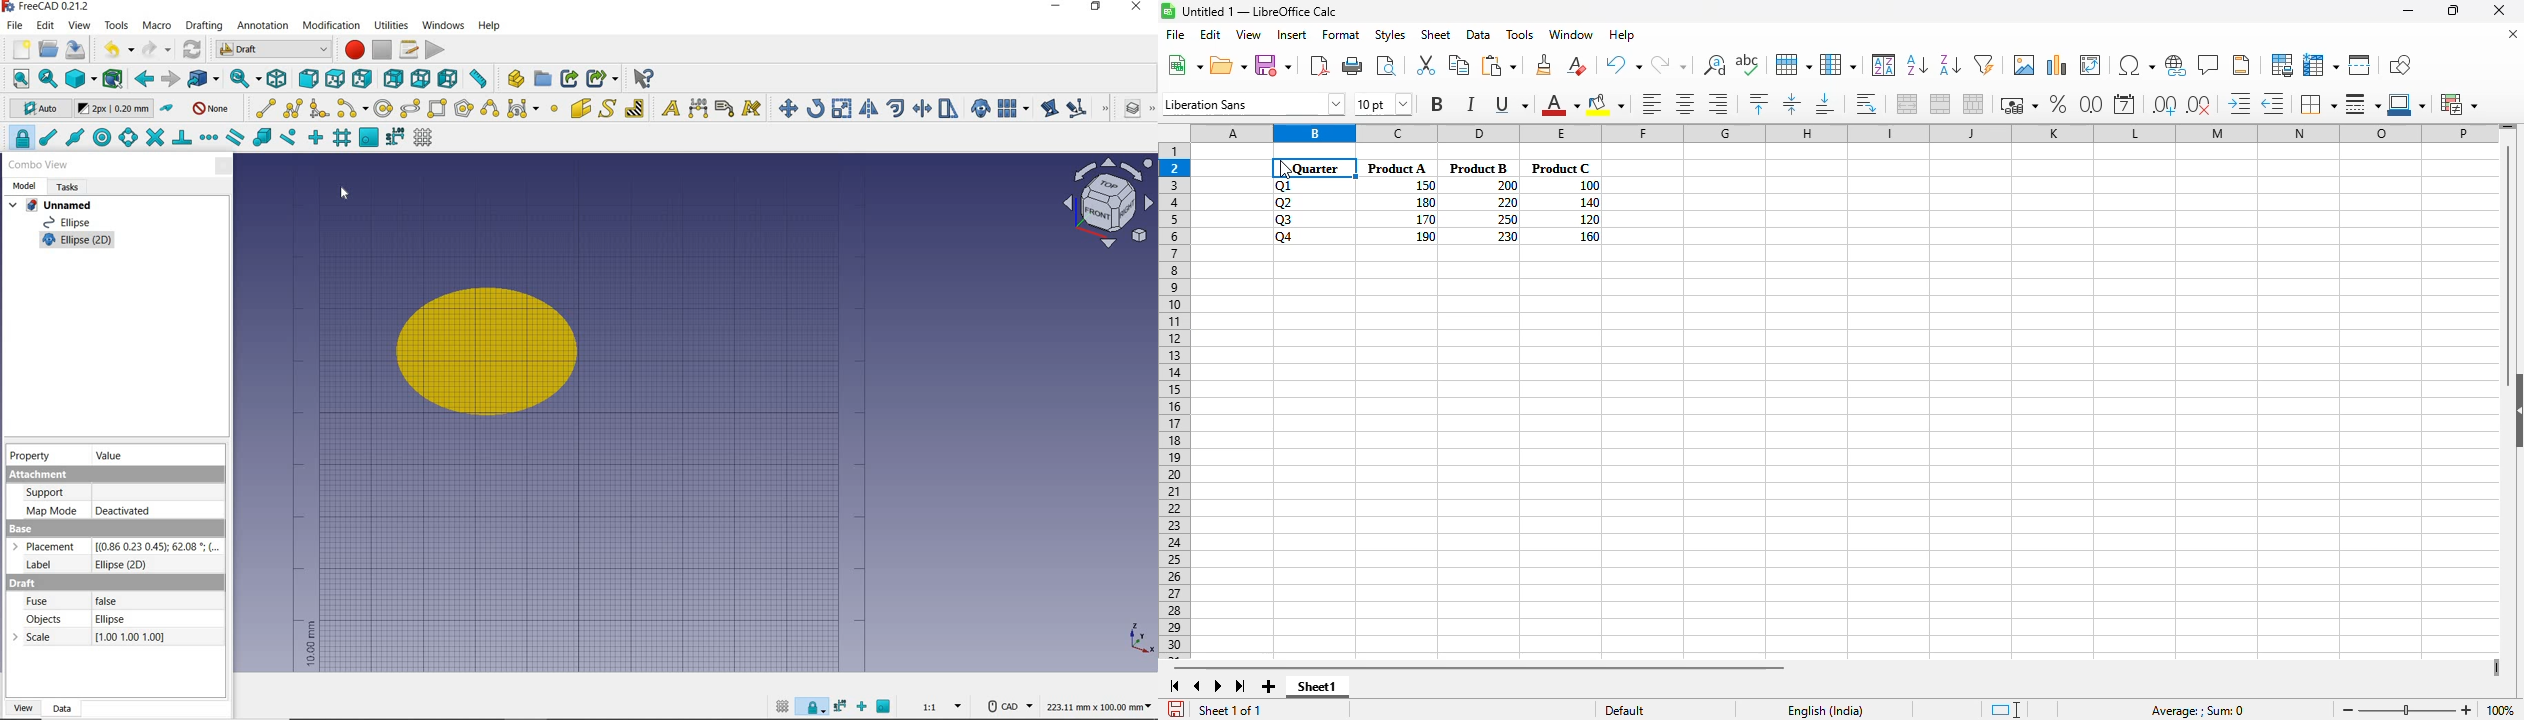 The width and height of the screenshot is (2548, 728). I want to click on 250, so click(1506, 219).